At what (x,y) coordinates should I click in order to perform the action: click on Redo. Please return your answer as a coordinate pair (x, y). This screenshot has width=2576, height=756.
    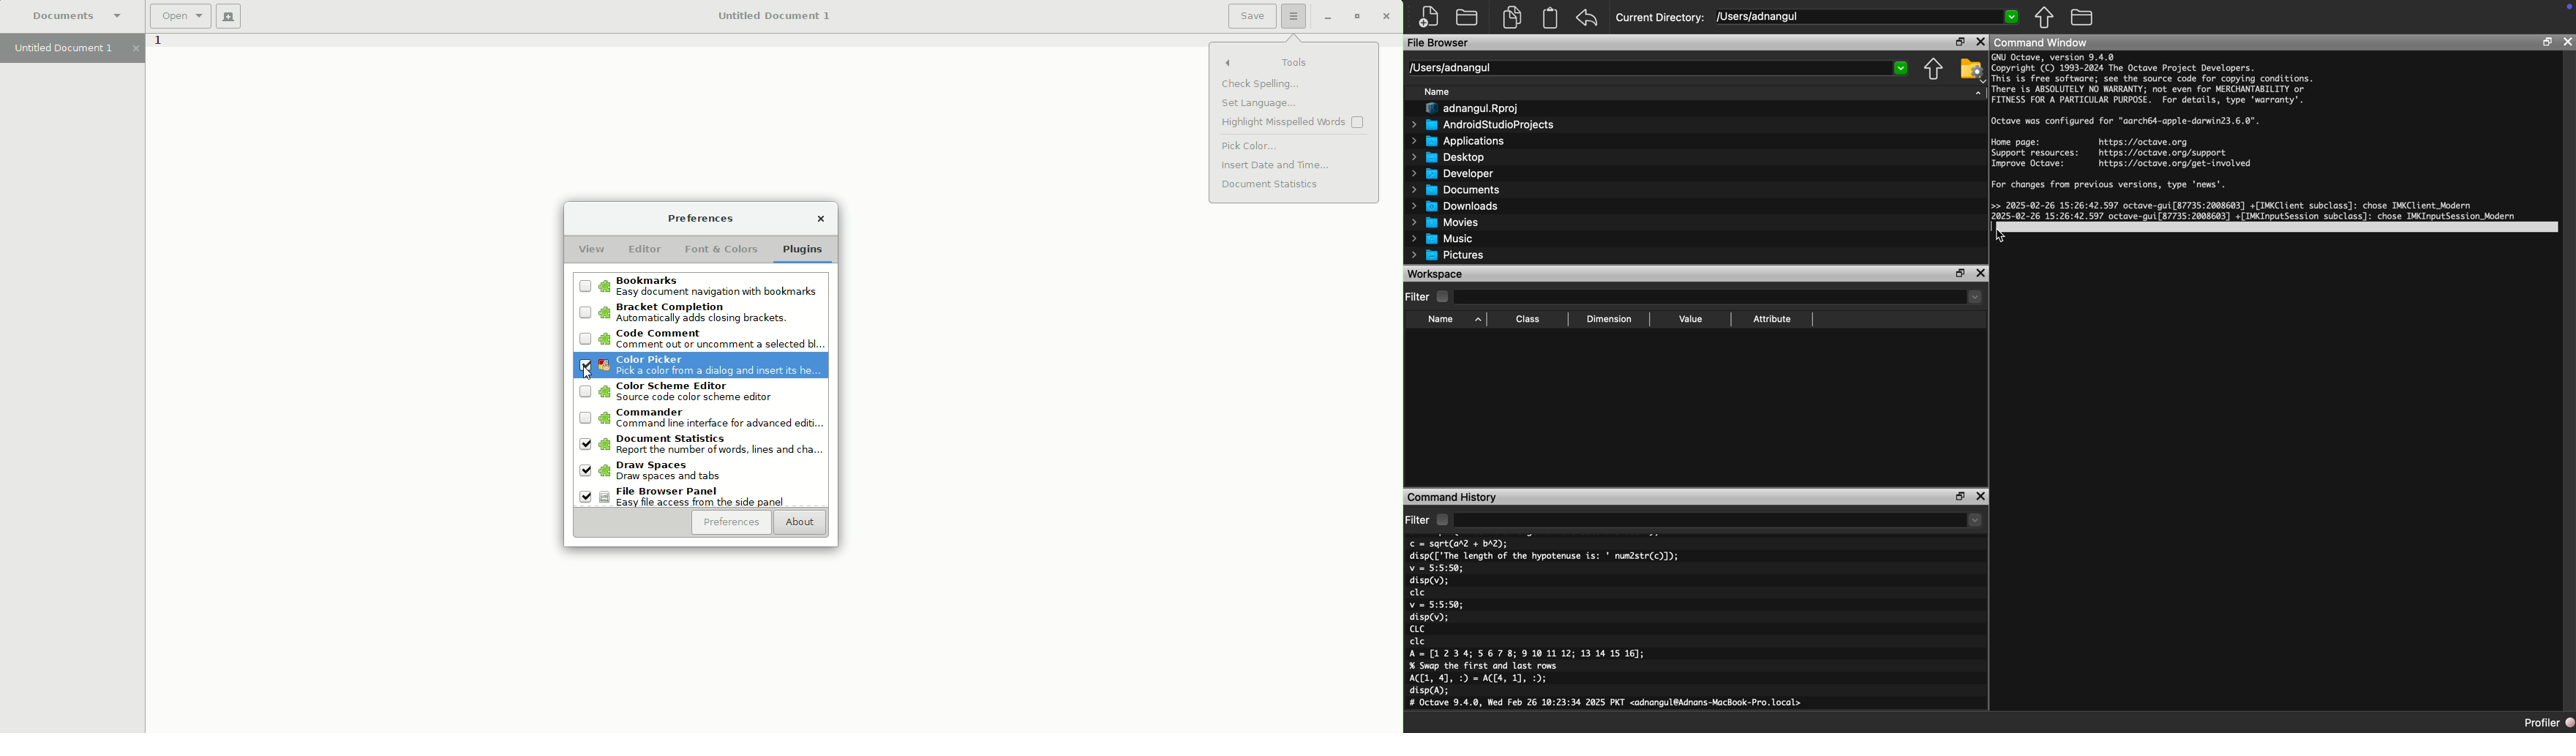
    Looking at the image, I should click on (1588, 18).